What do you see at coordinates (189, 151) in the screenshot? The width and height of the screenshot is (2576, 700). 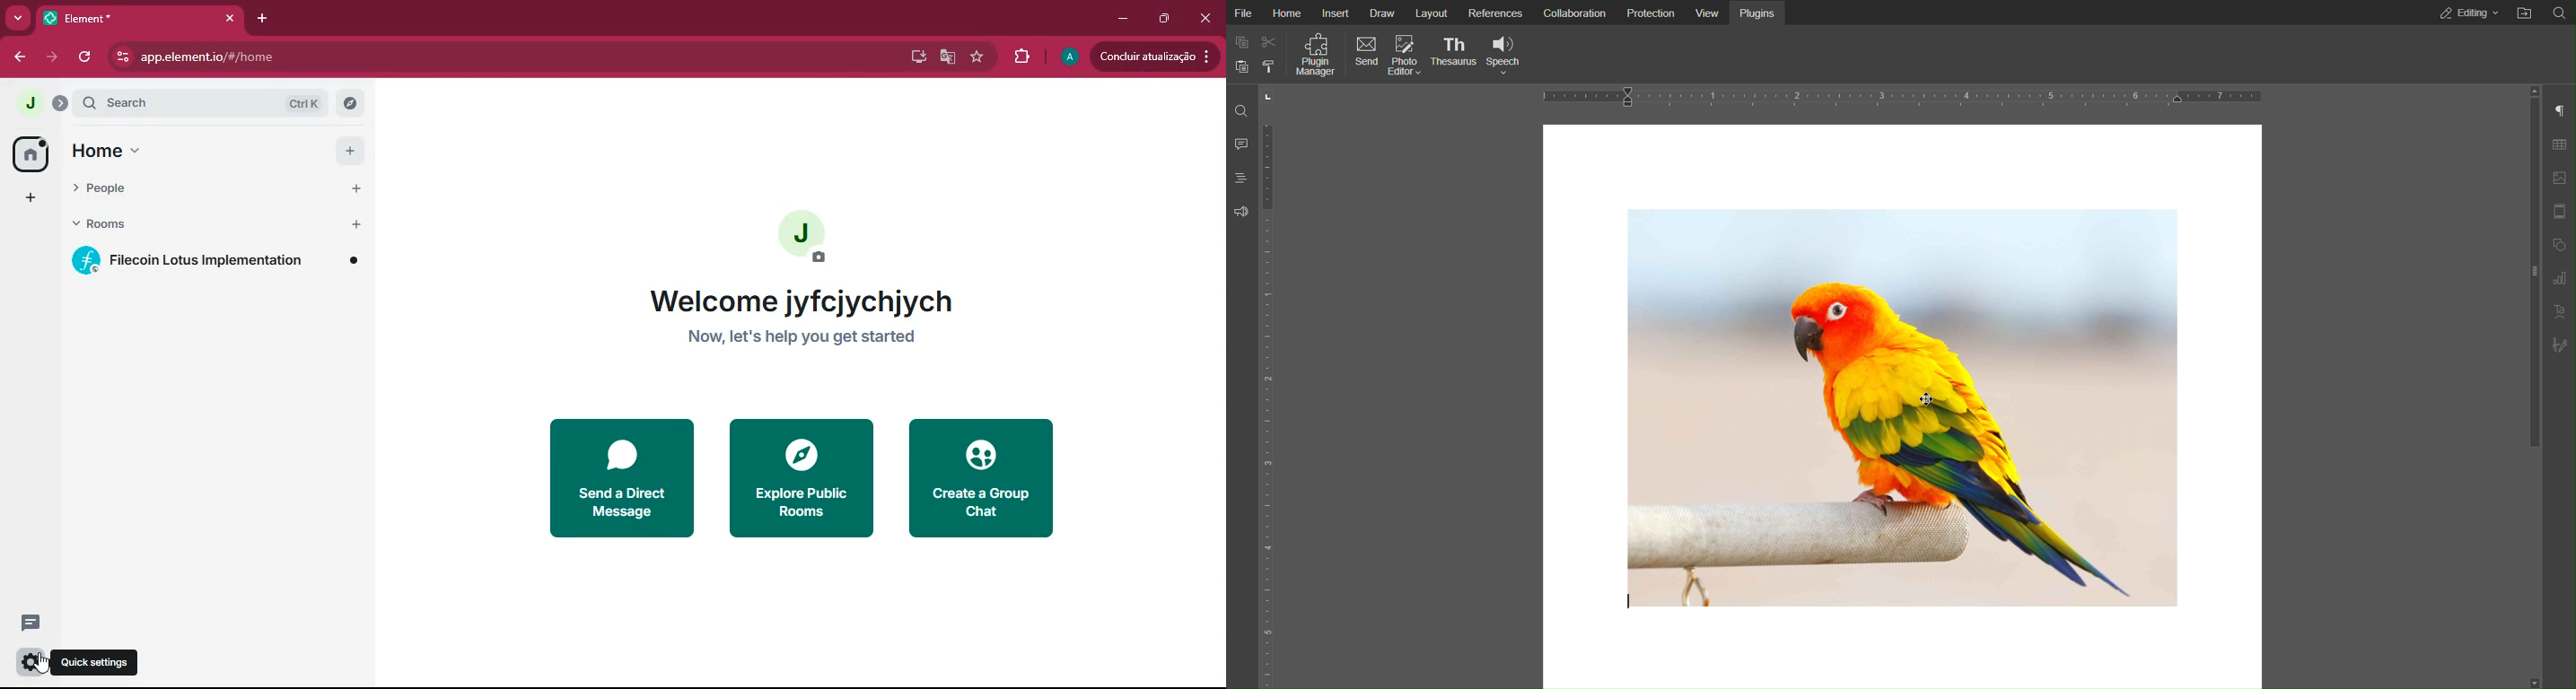 I see `home` at bounding box center [189, 151].